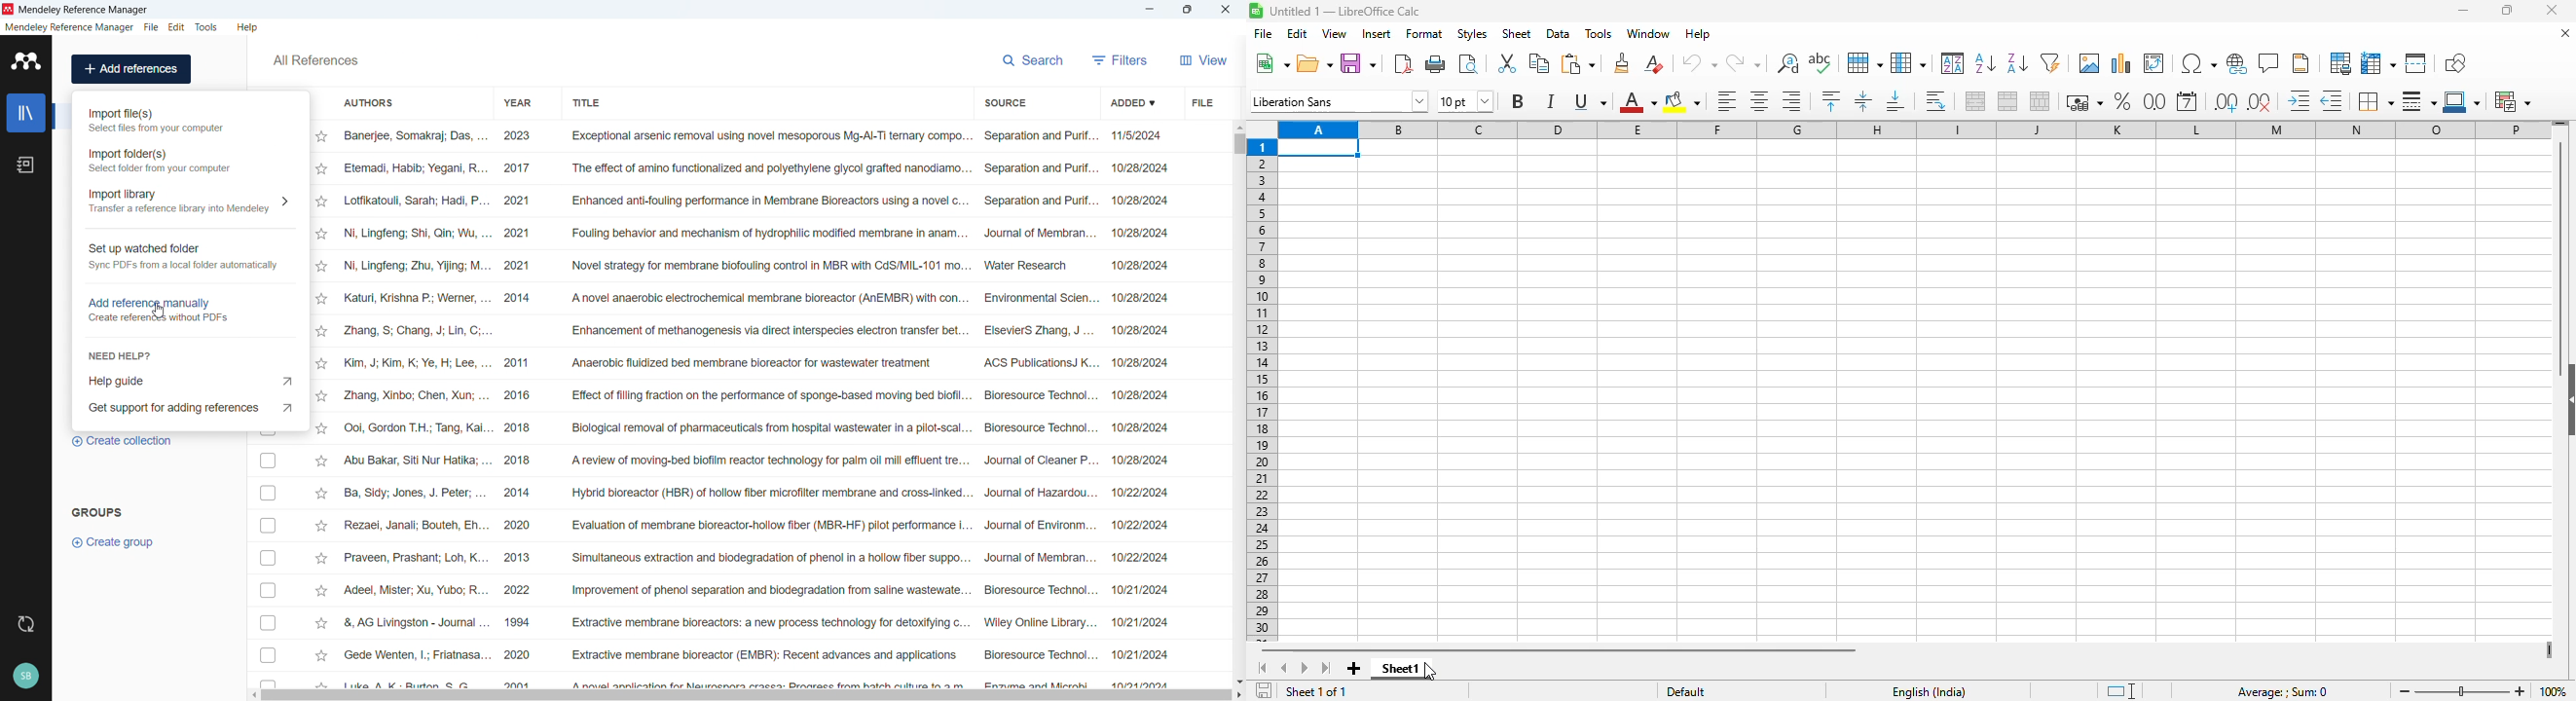 The height and width of the screenshot is (728, 2576). I want to click on Authors of individual entries , so click(414, 406).